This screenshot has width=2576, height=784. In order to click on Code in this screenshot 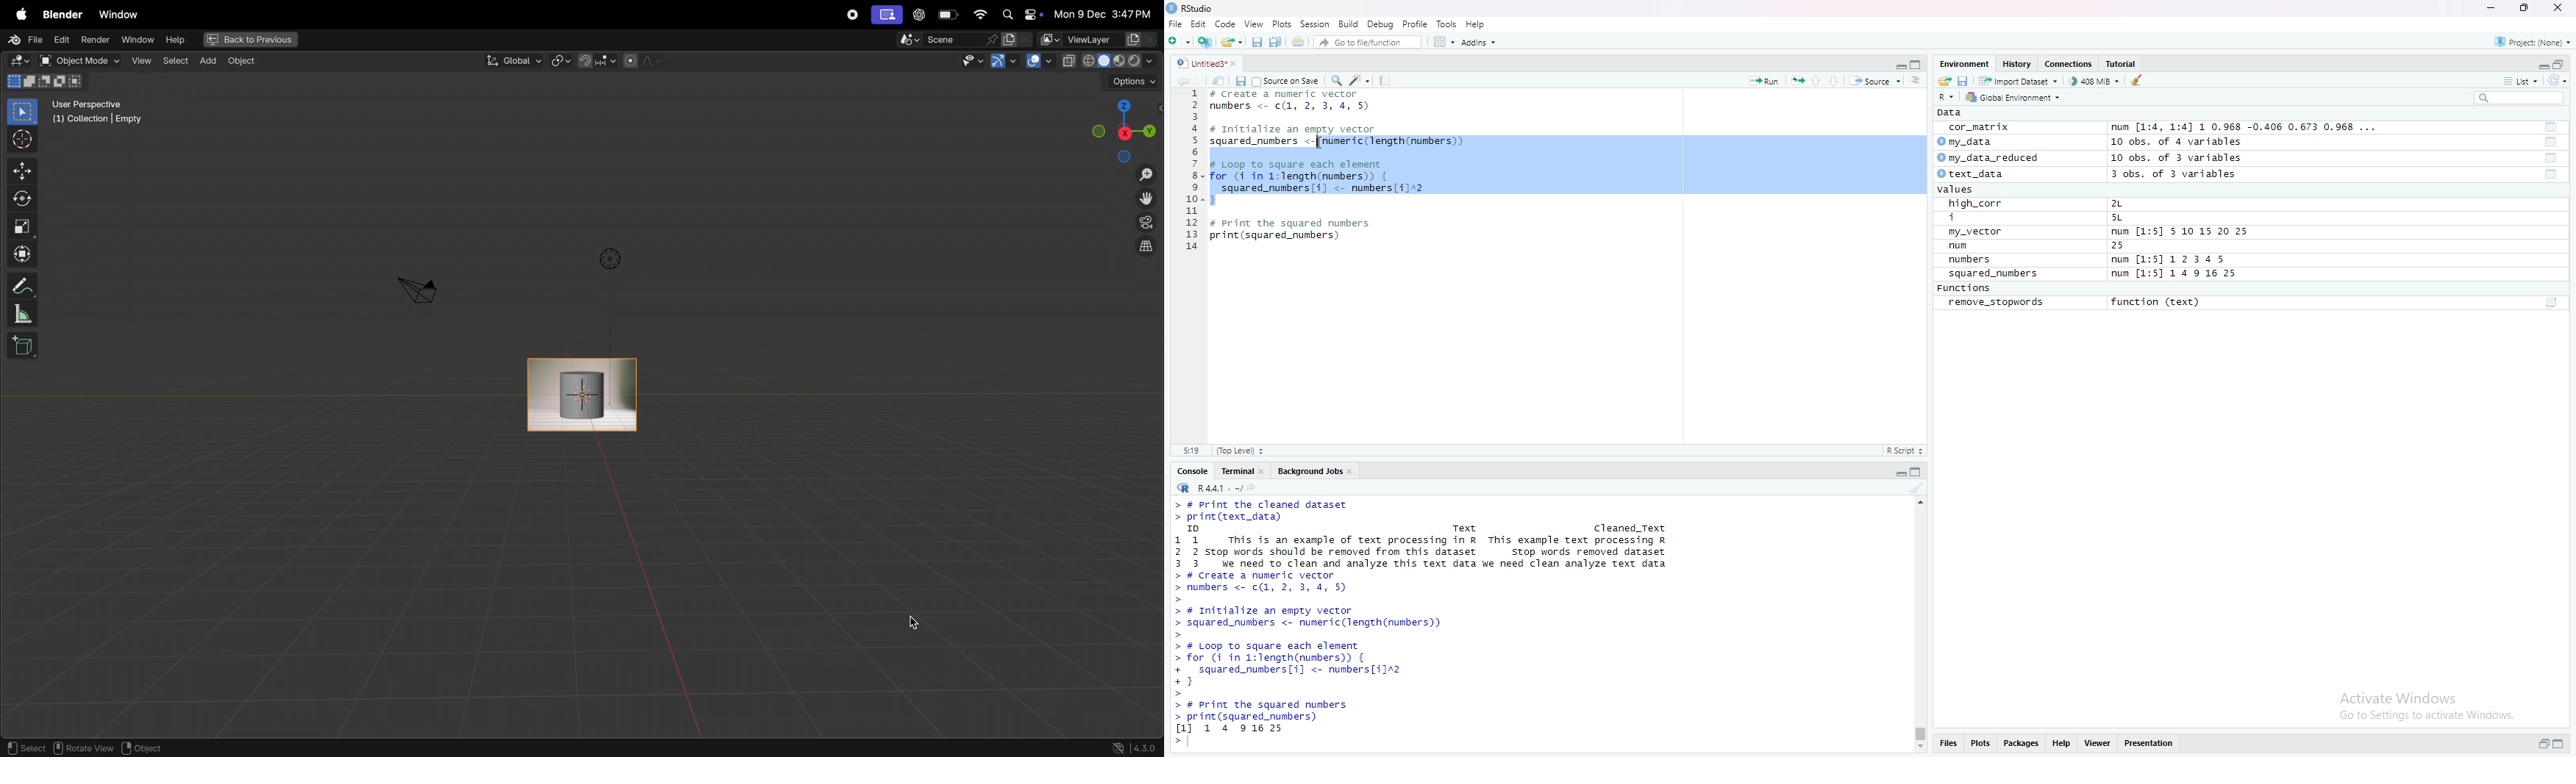, I will do `click(1226, 24)`.